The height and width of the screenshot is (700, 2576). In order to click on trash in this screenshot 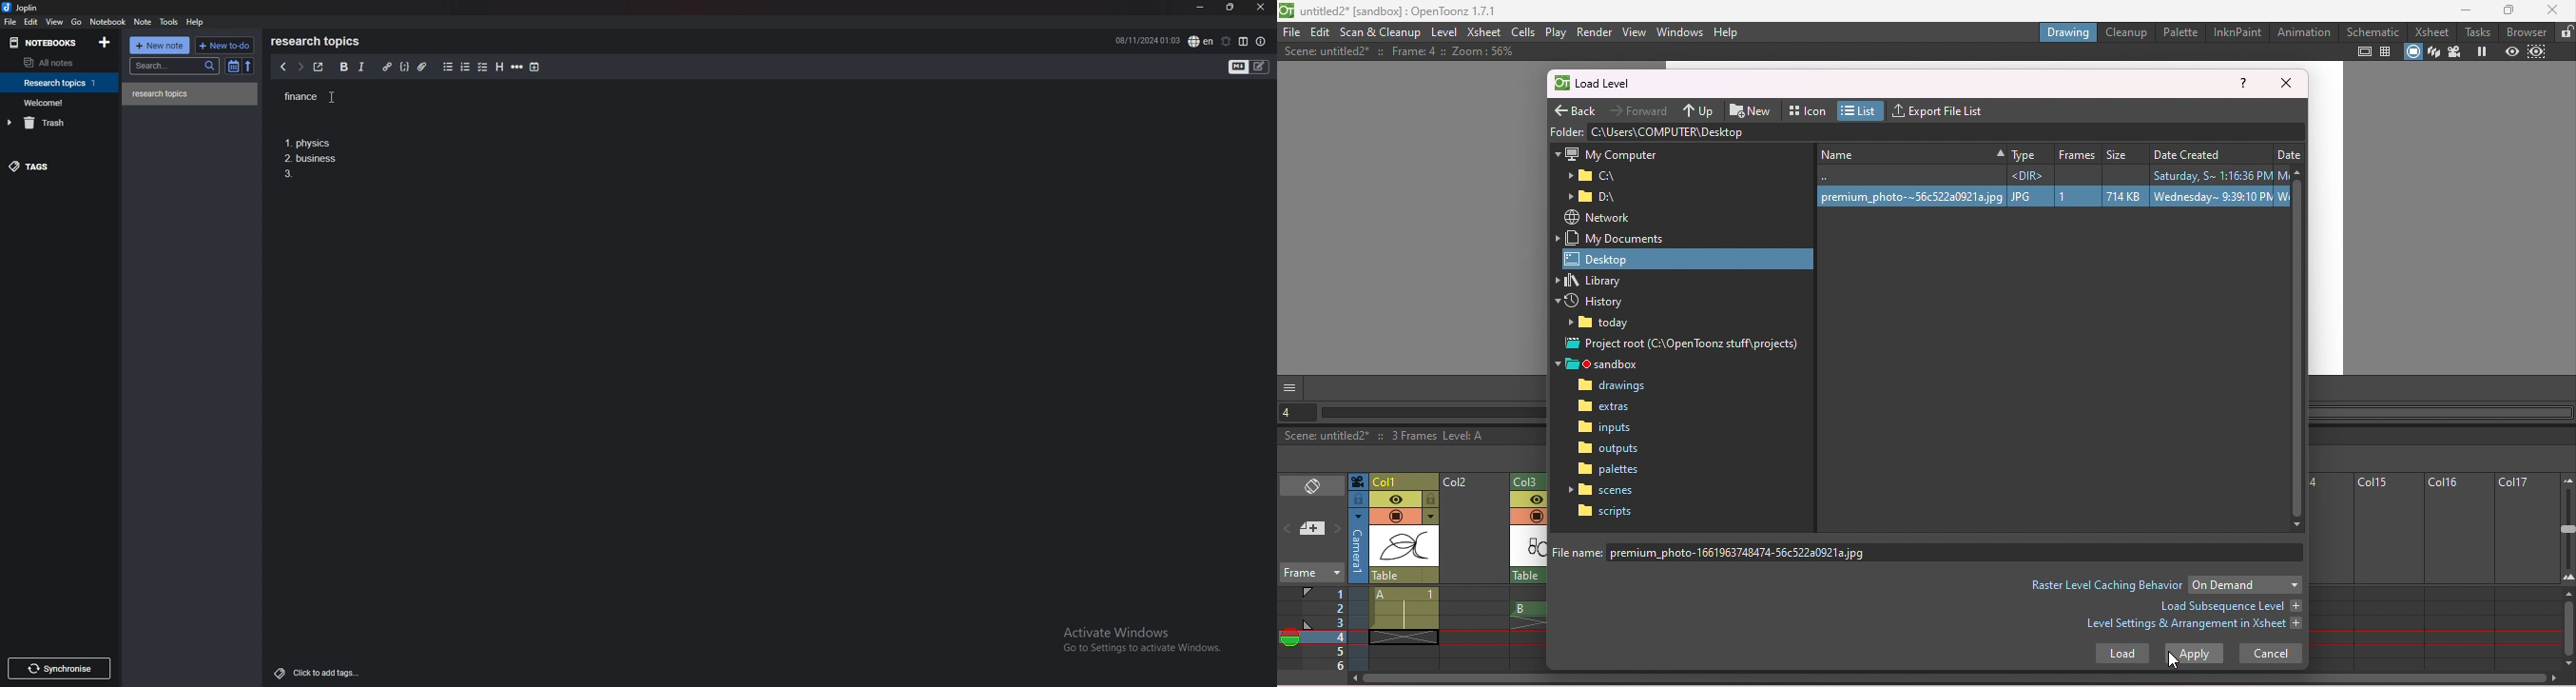, I will do `click(62, 122)`.